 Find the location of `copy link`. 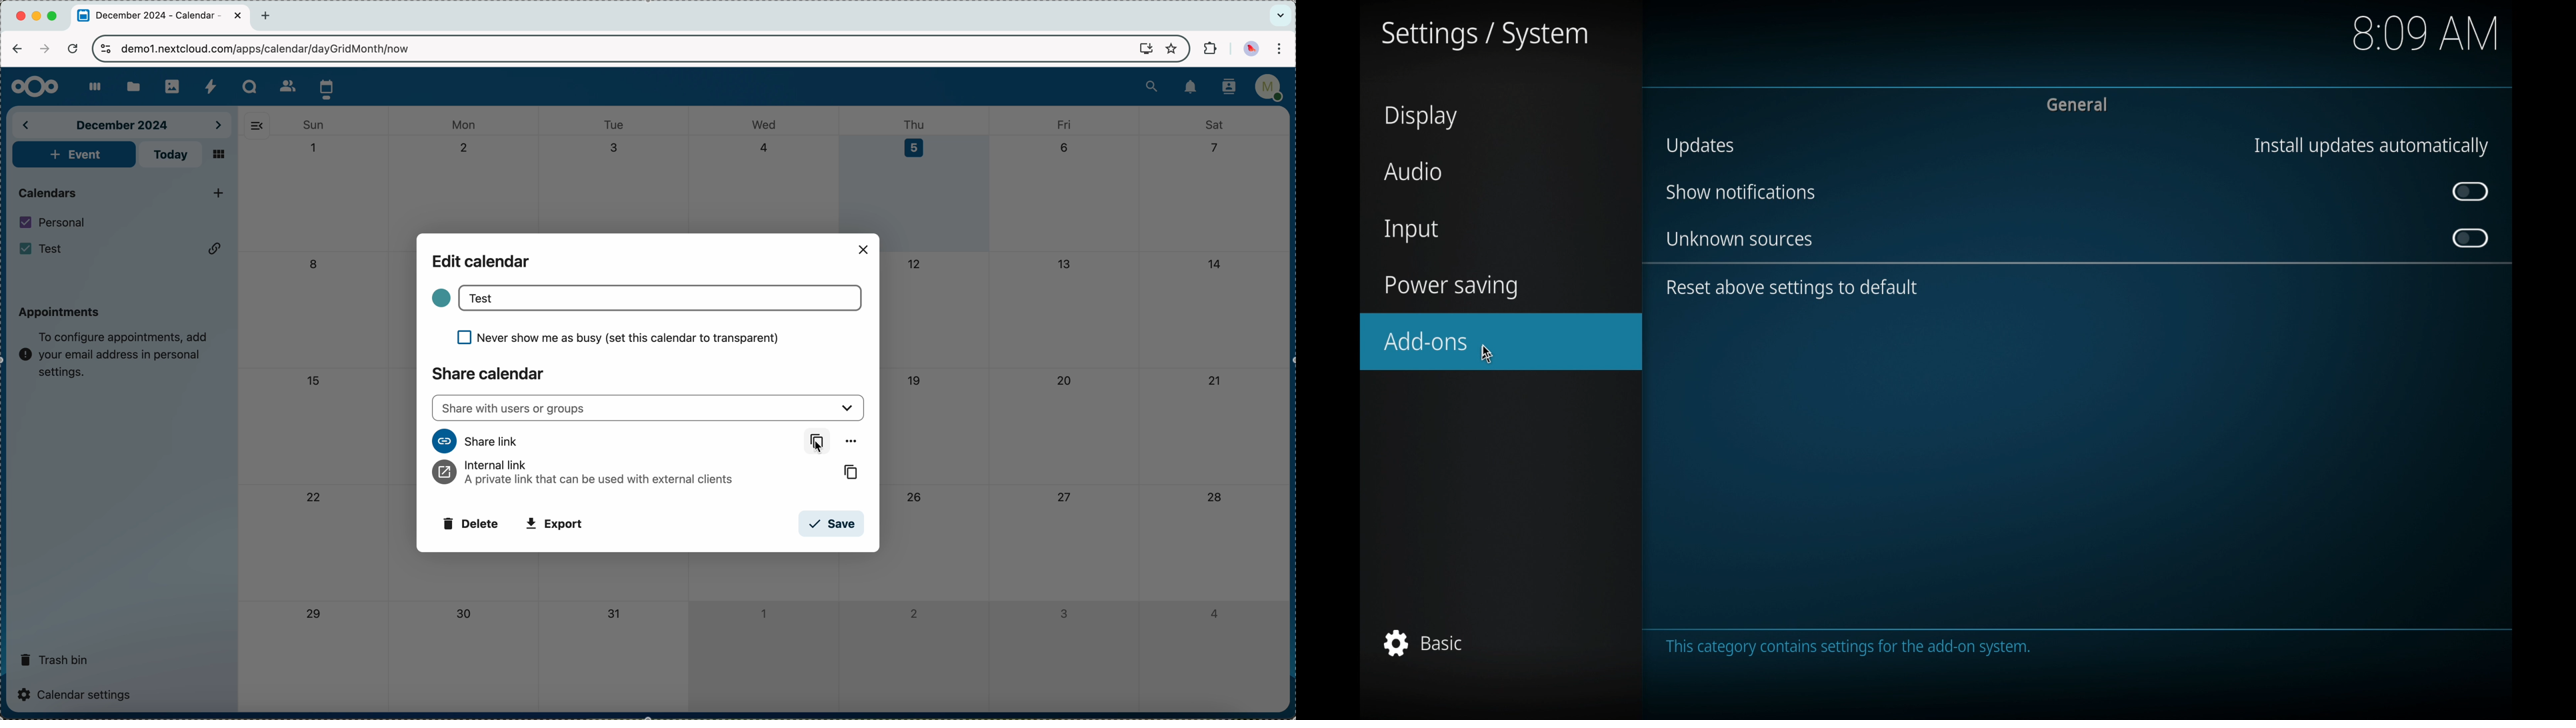

copy link is located at coordinates (819, 441).